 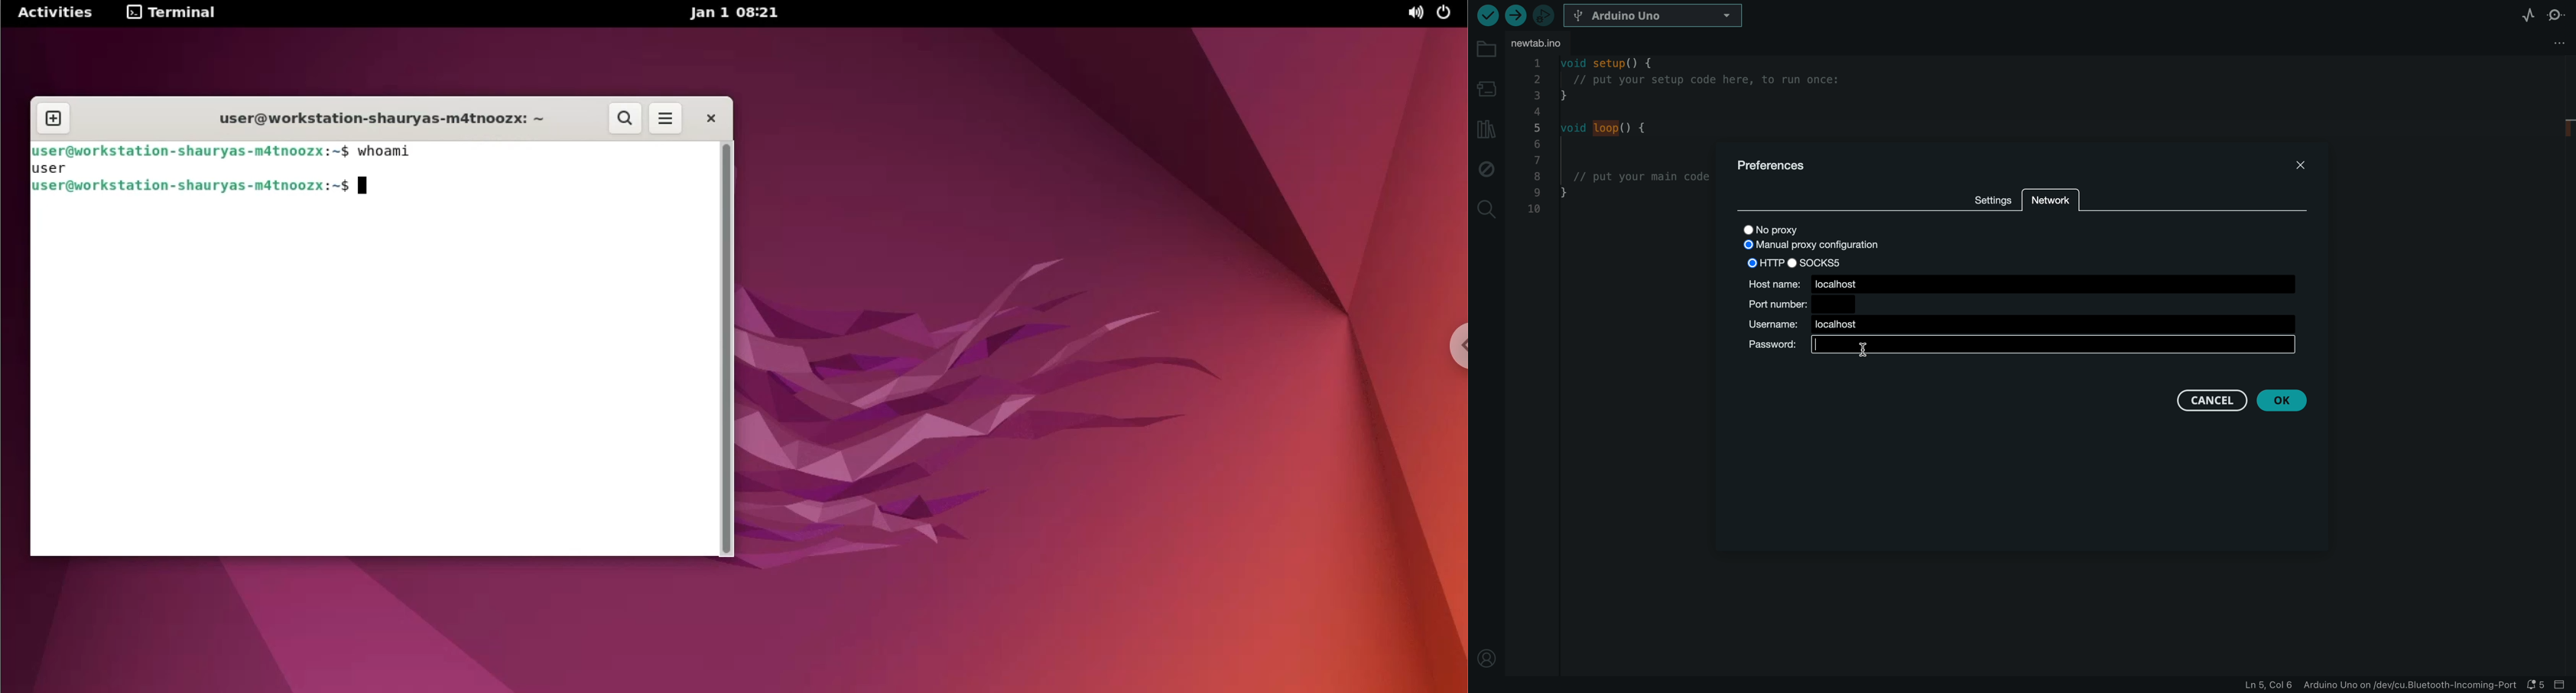 What do you see at coordinates (2541, 44) in the screenshot?
I see `file setting` at bounding box center [2541, 44].